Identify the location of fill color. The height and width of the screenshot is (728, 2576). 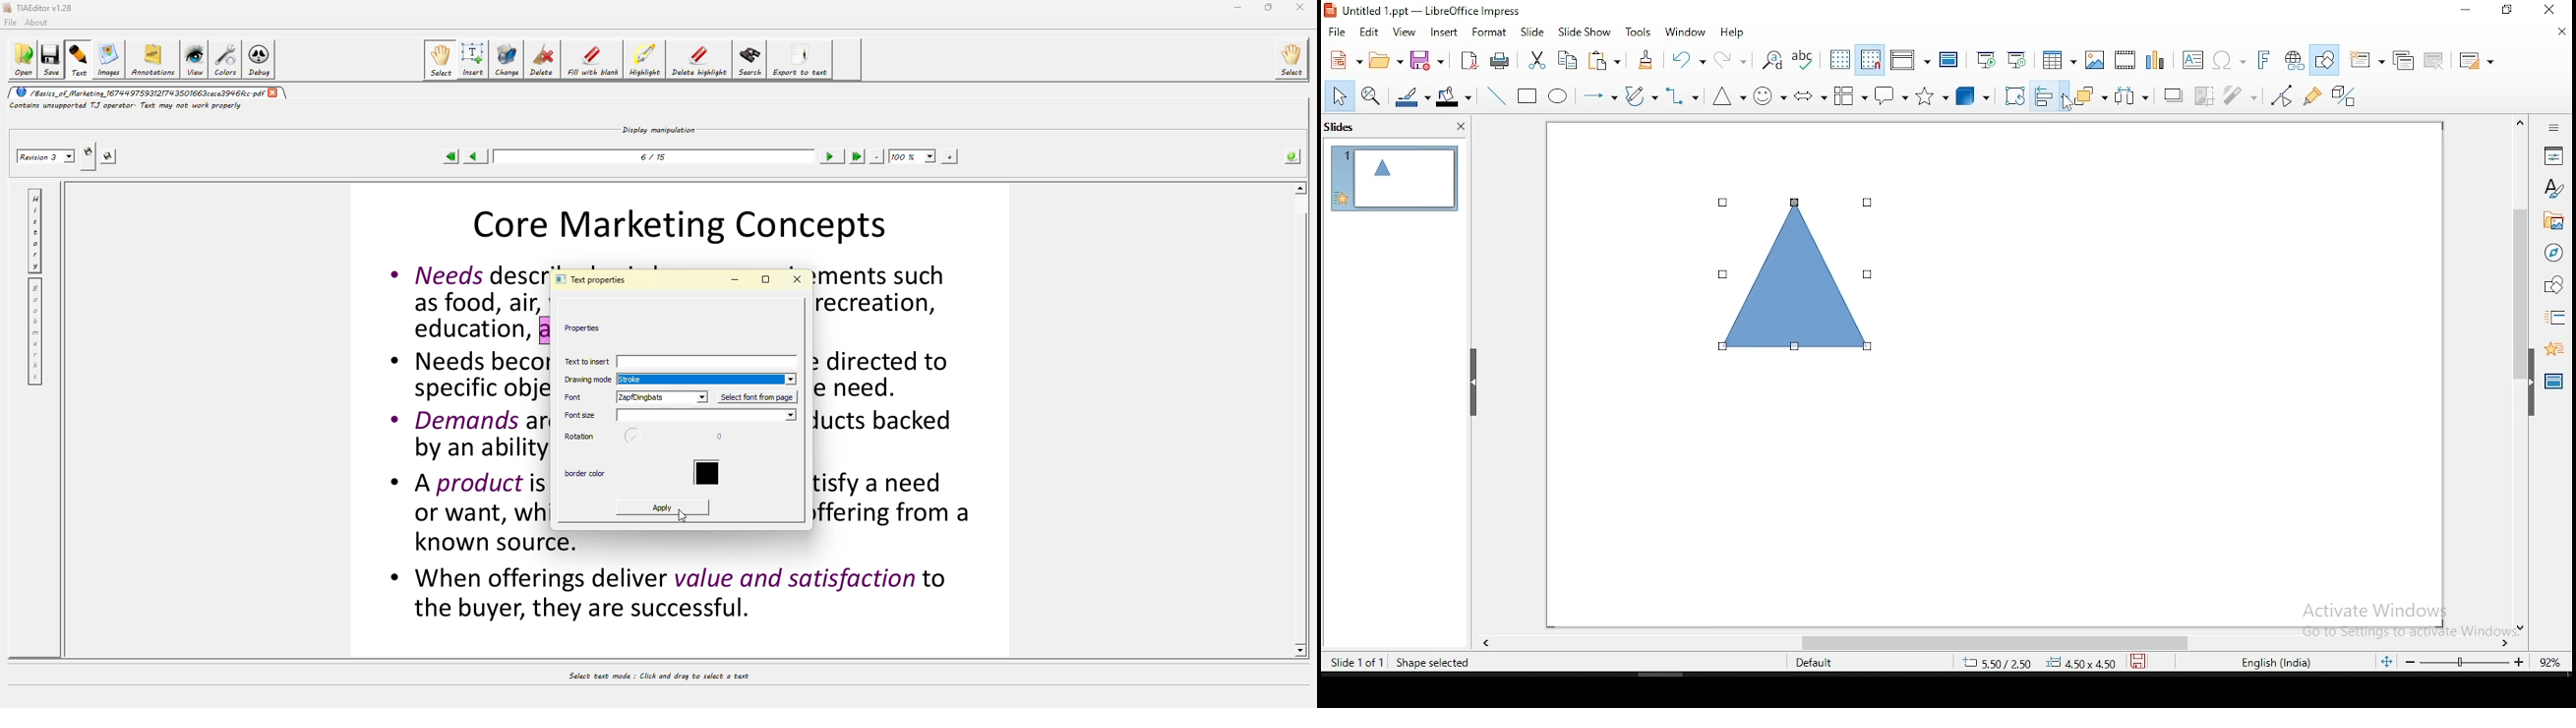
(1458, 94).